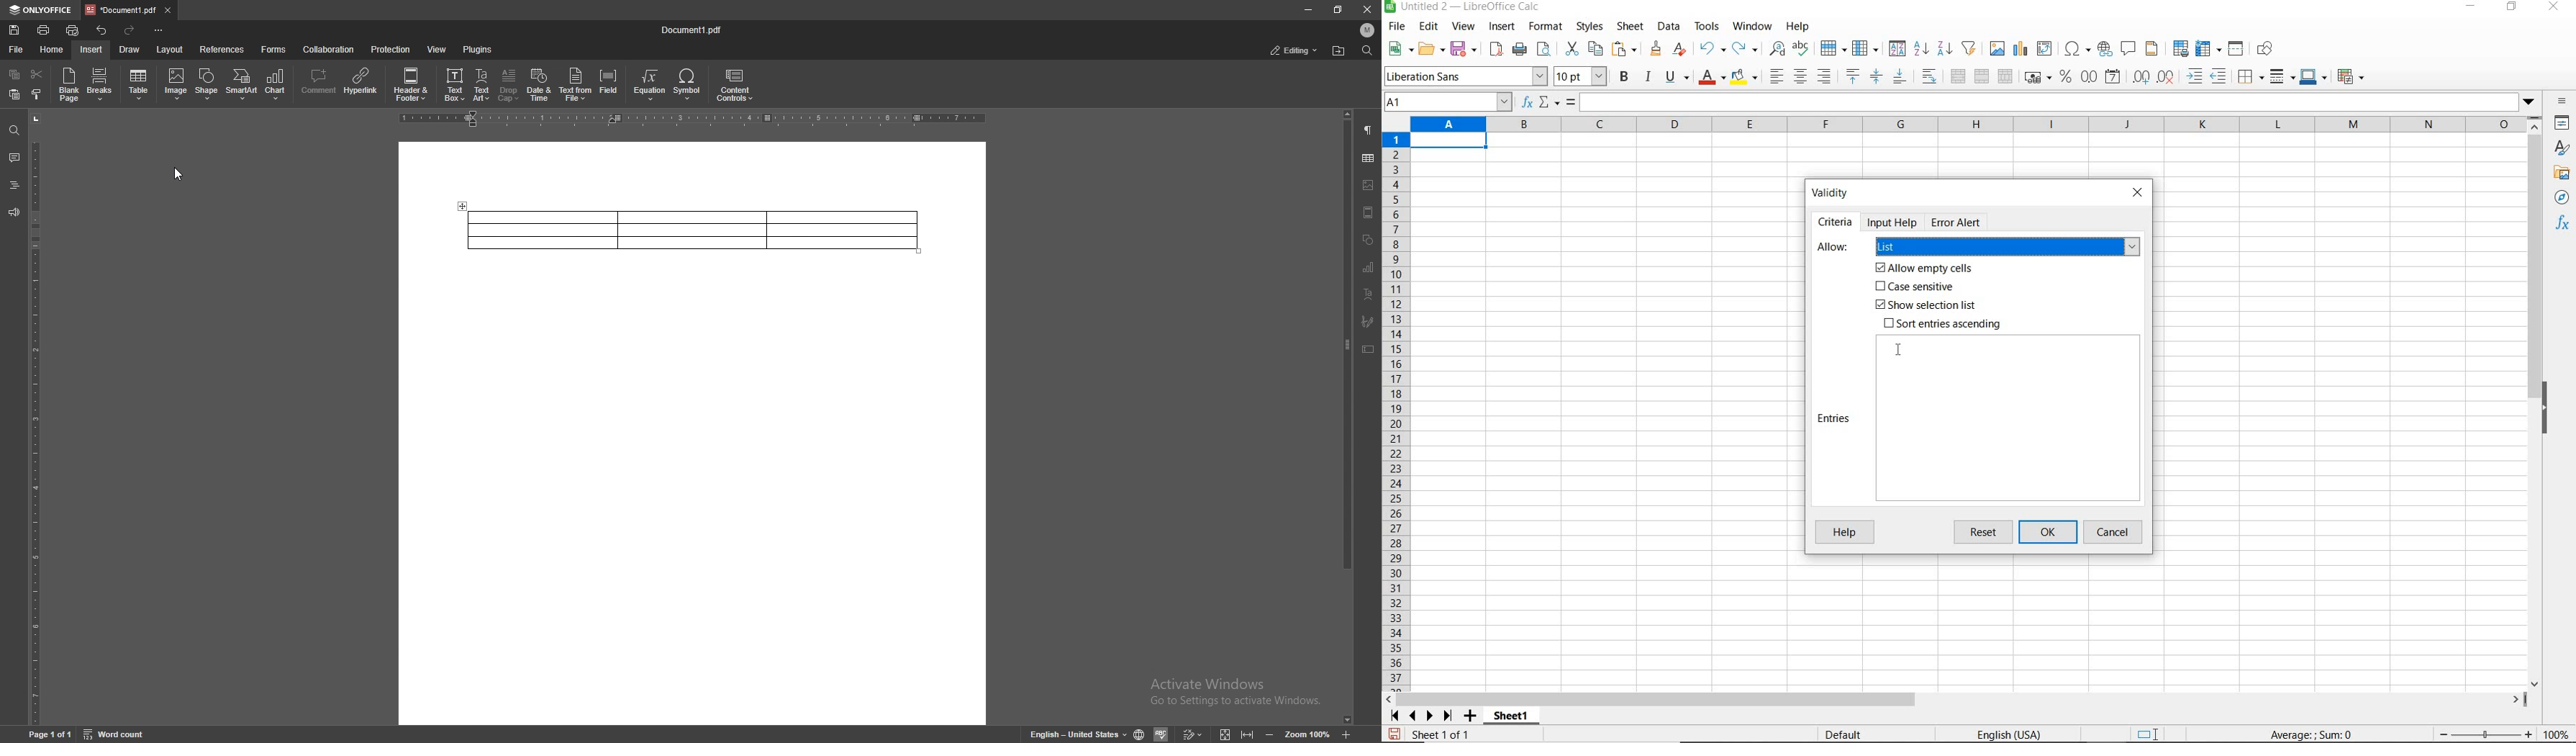  I want to click on default, so click(1846, 735).